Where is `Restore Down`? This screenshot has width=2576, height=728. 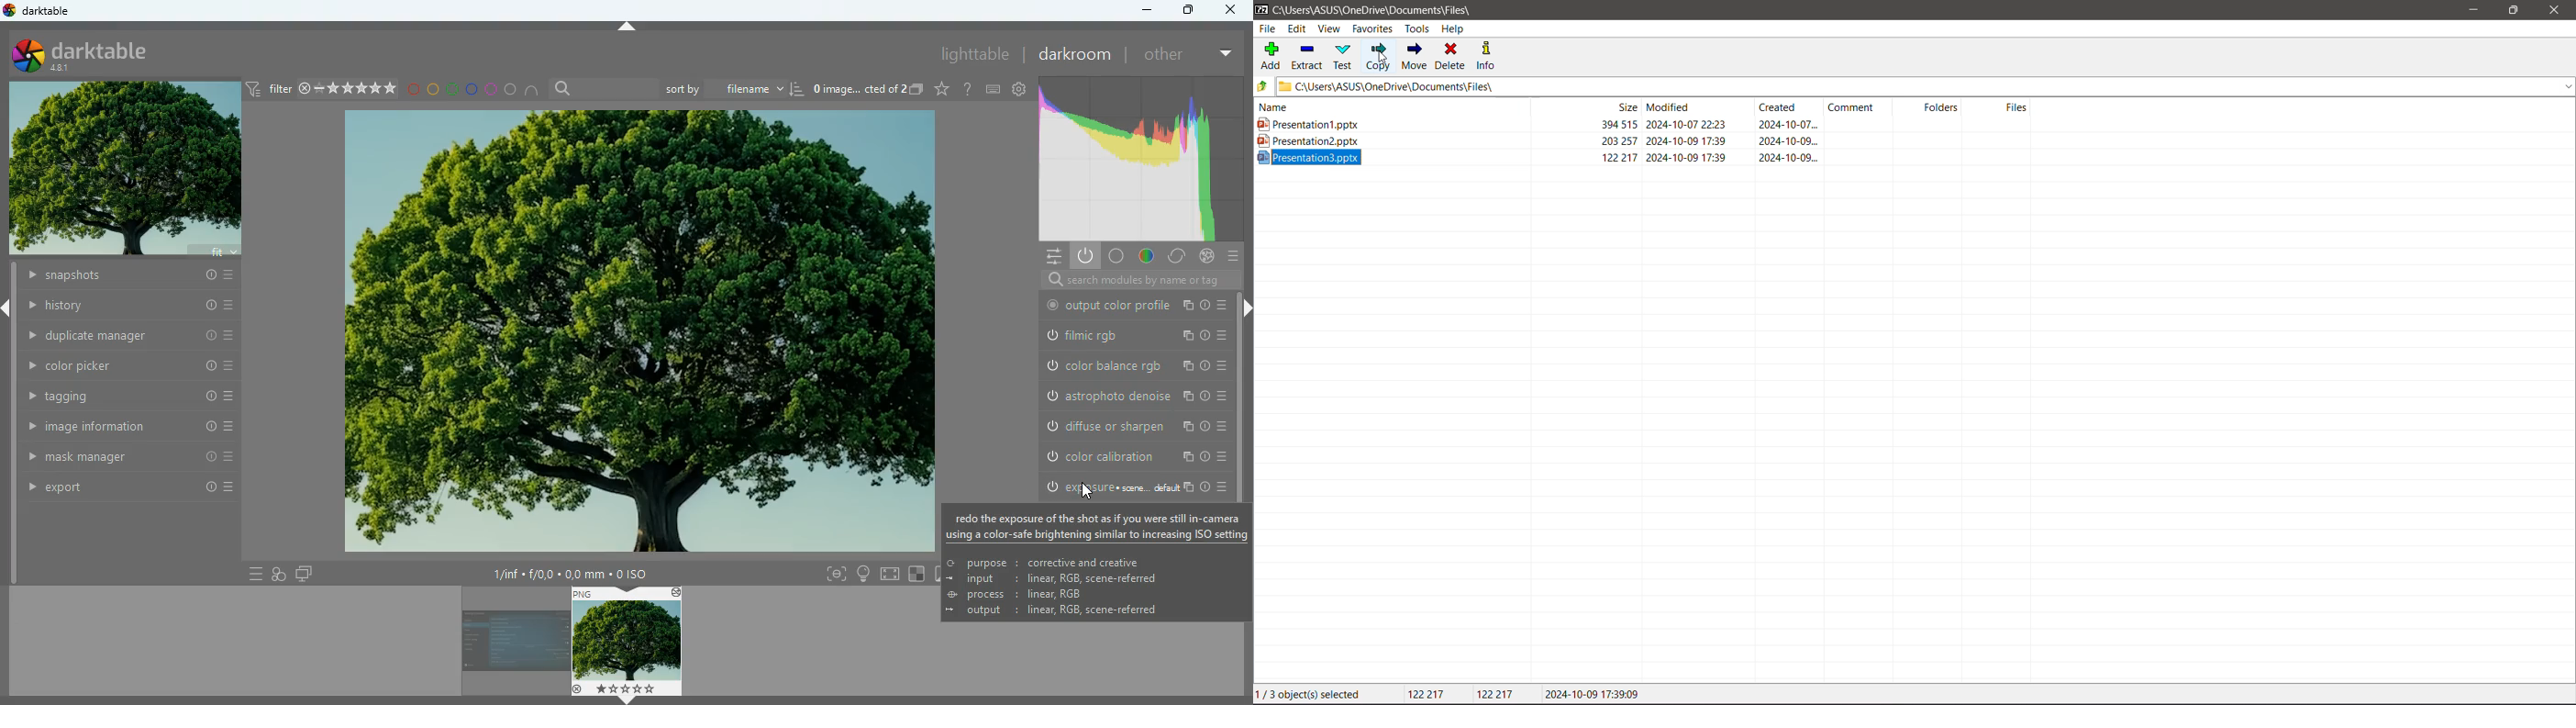
Restore Down is located at coordinates (2515, 9).